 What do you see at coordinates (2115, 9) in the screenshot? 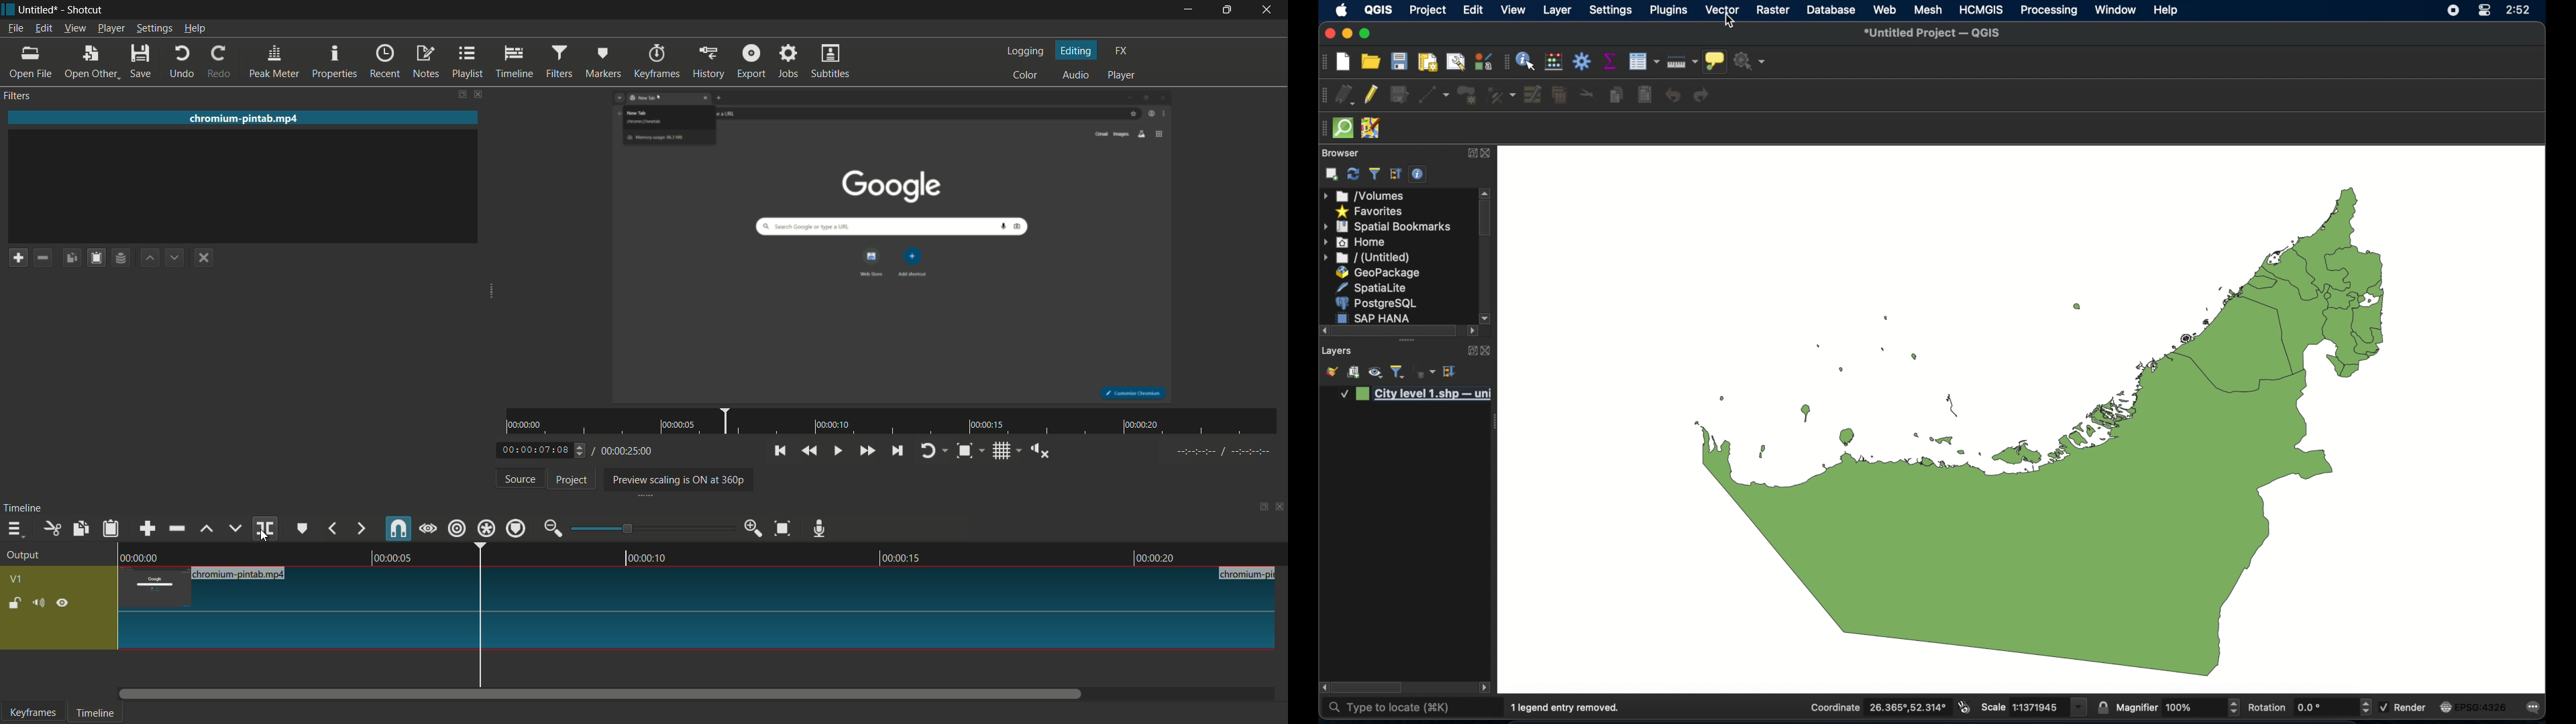
I see `window` at bounding box center [2115, 9].